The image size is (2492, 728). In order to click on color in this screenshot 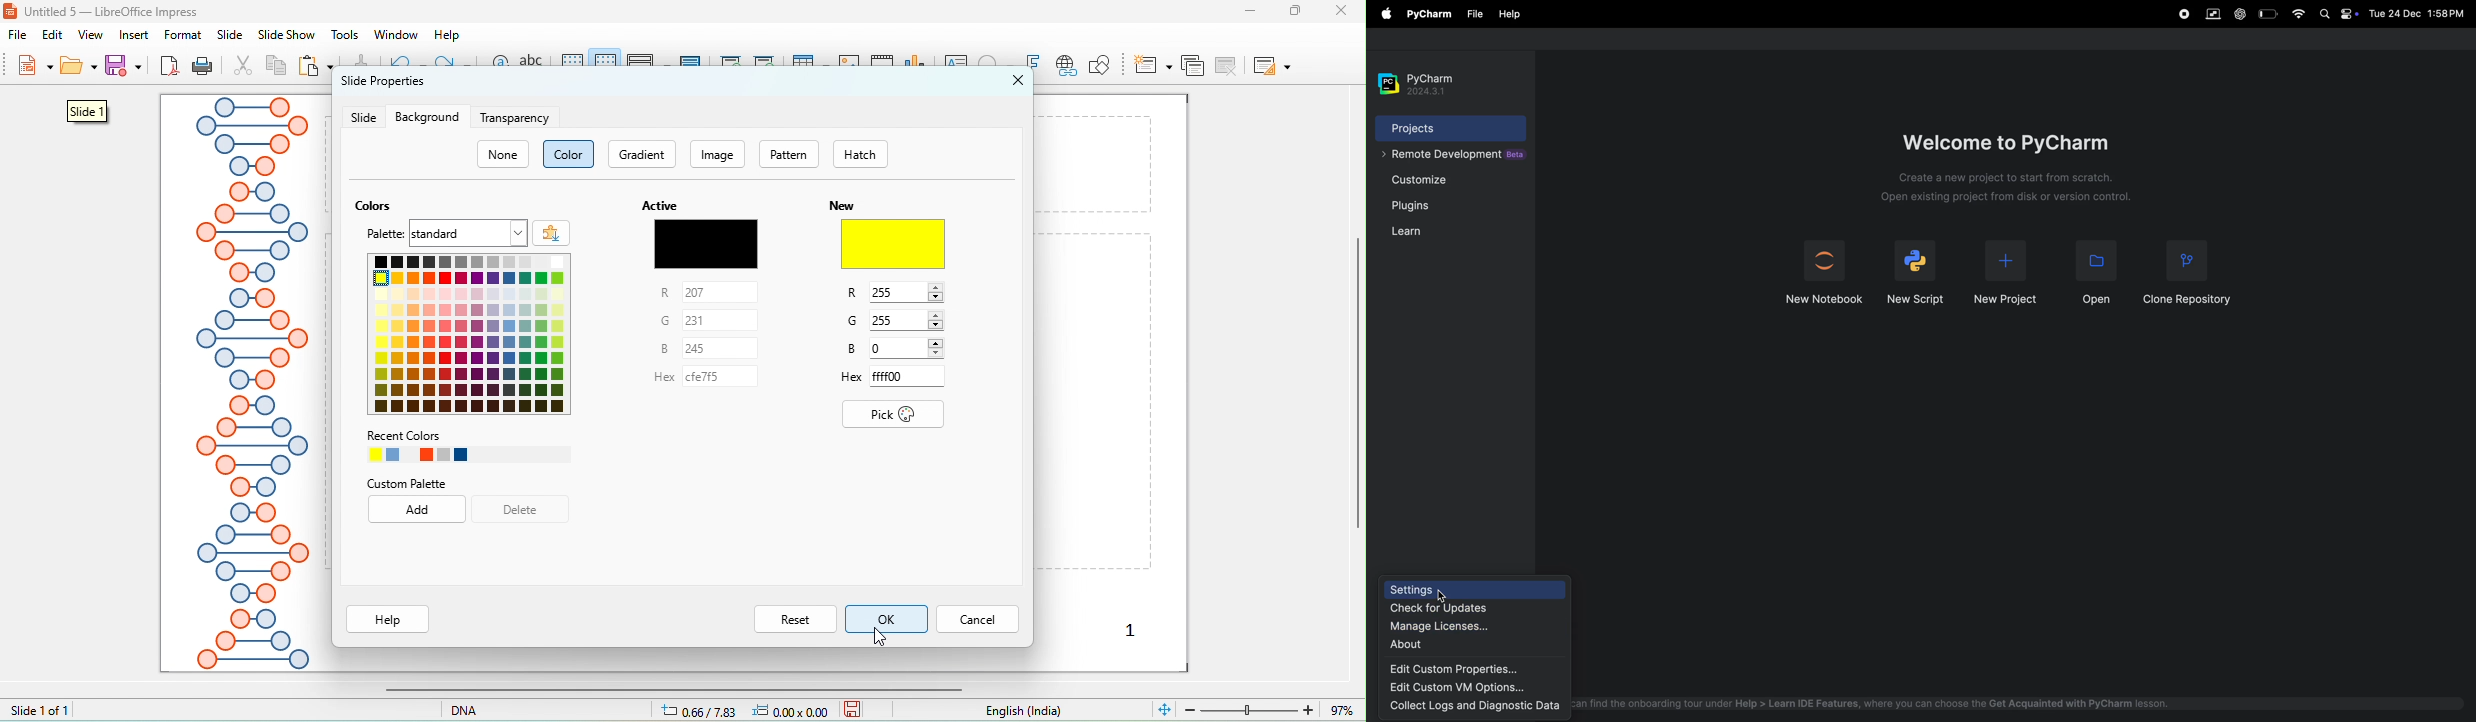, I will do `click(570, 154)`.